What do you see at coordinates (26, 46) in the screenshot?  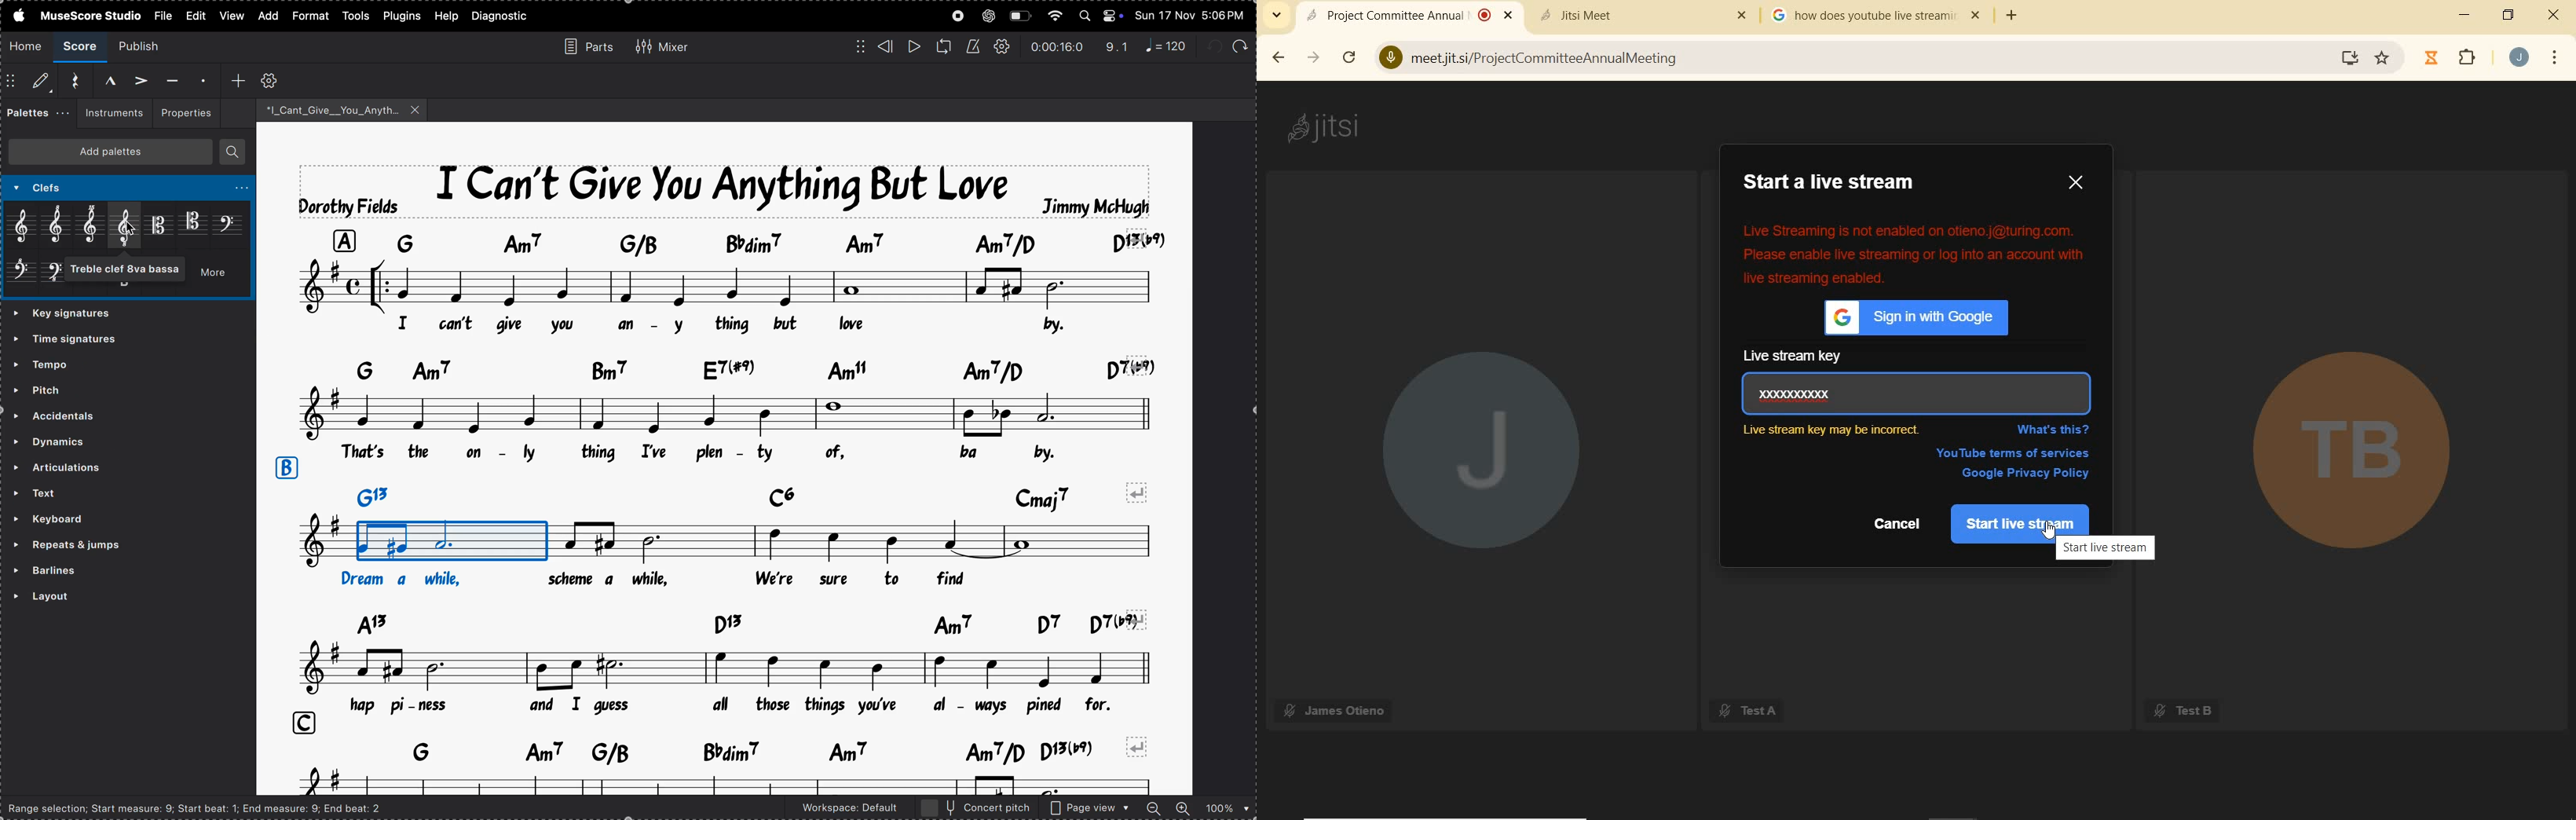 I see `home` at bounding box center [26, 46].